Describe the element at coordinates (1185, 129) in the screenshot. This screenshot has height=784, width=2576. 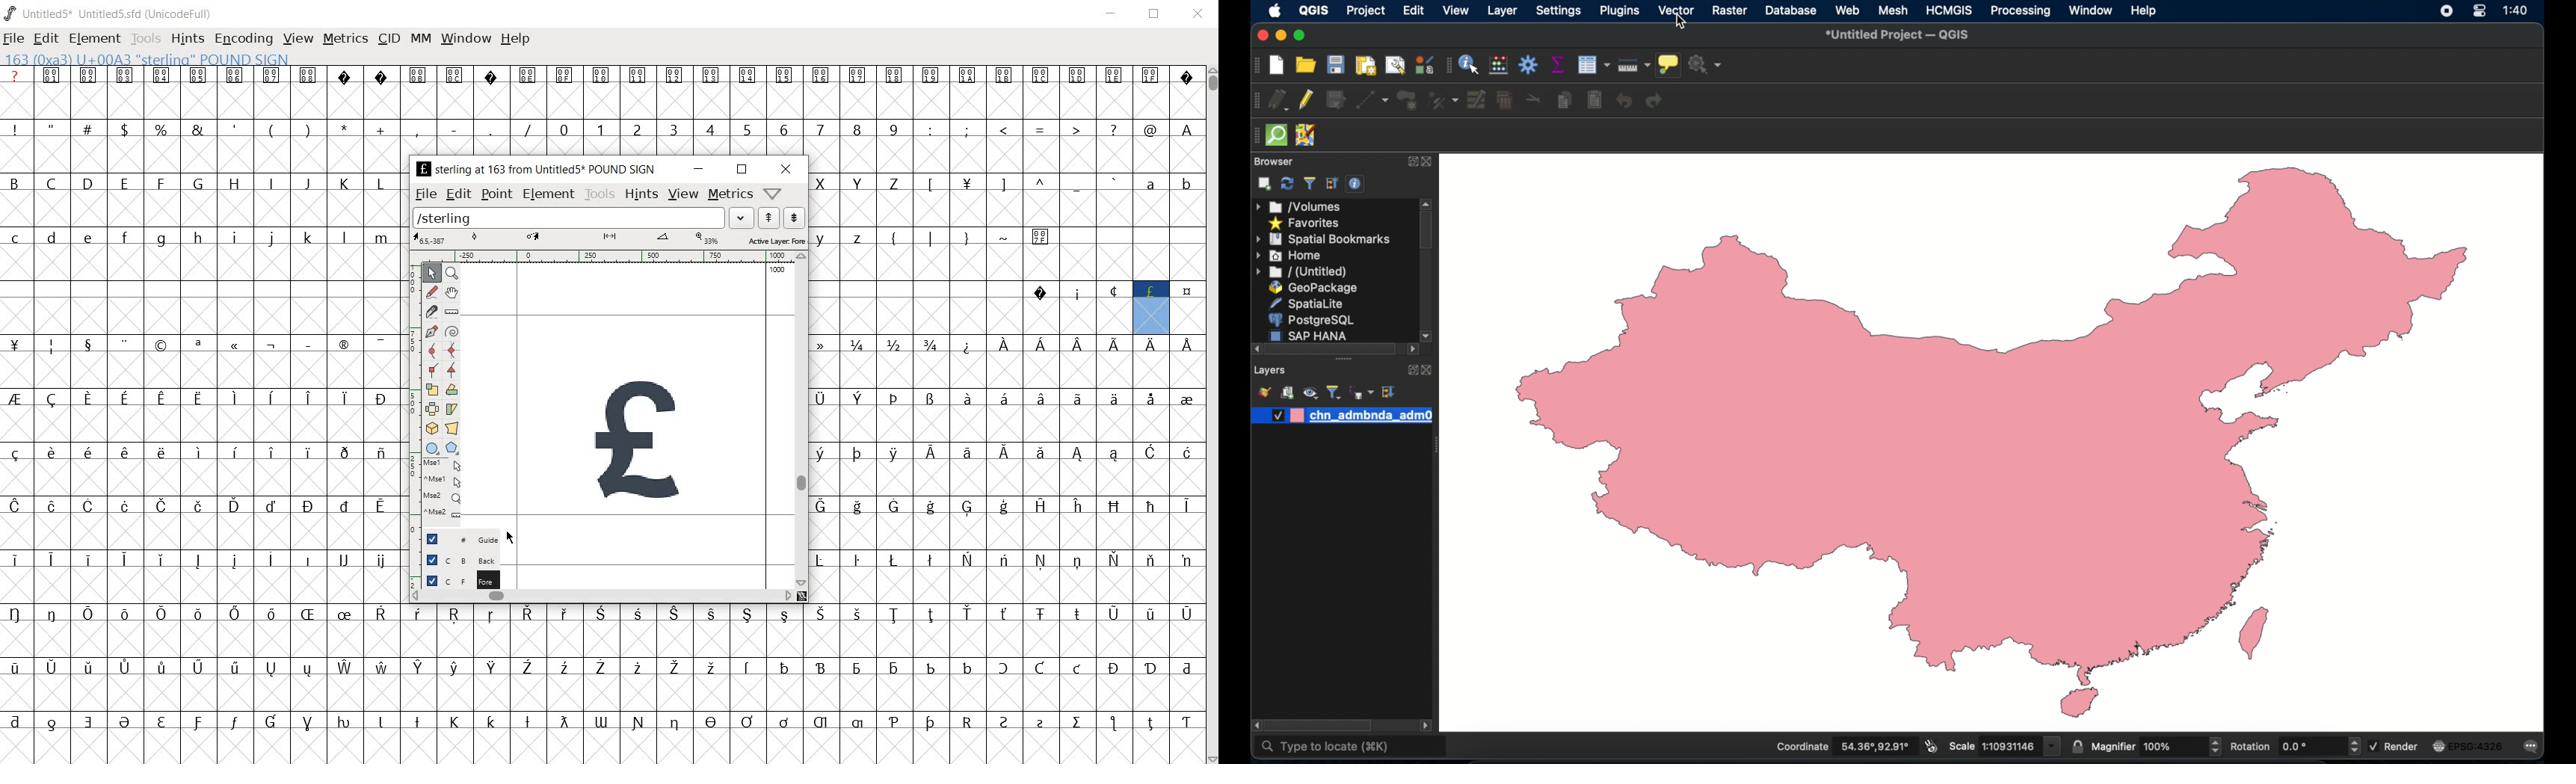
I see `A` at that location.